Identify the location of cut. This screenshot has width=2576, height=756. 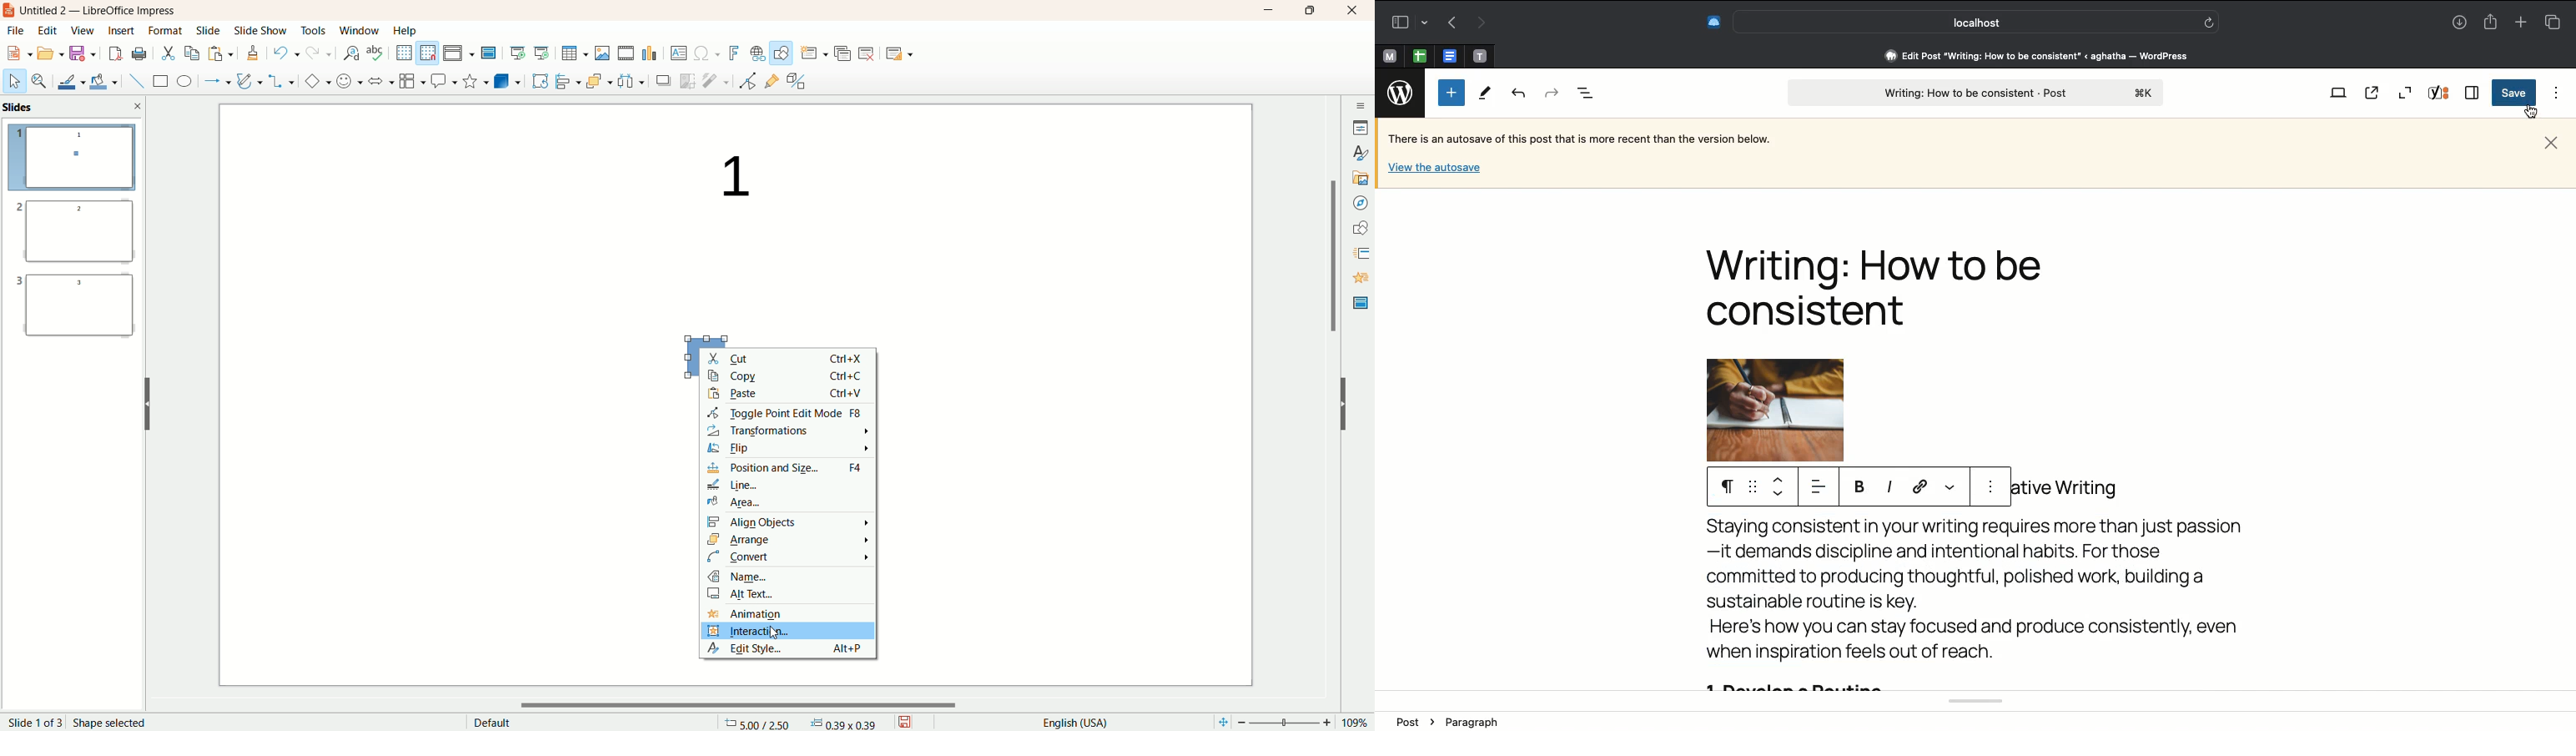
(169, 52).